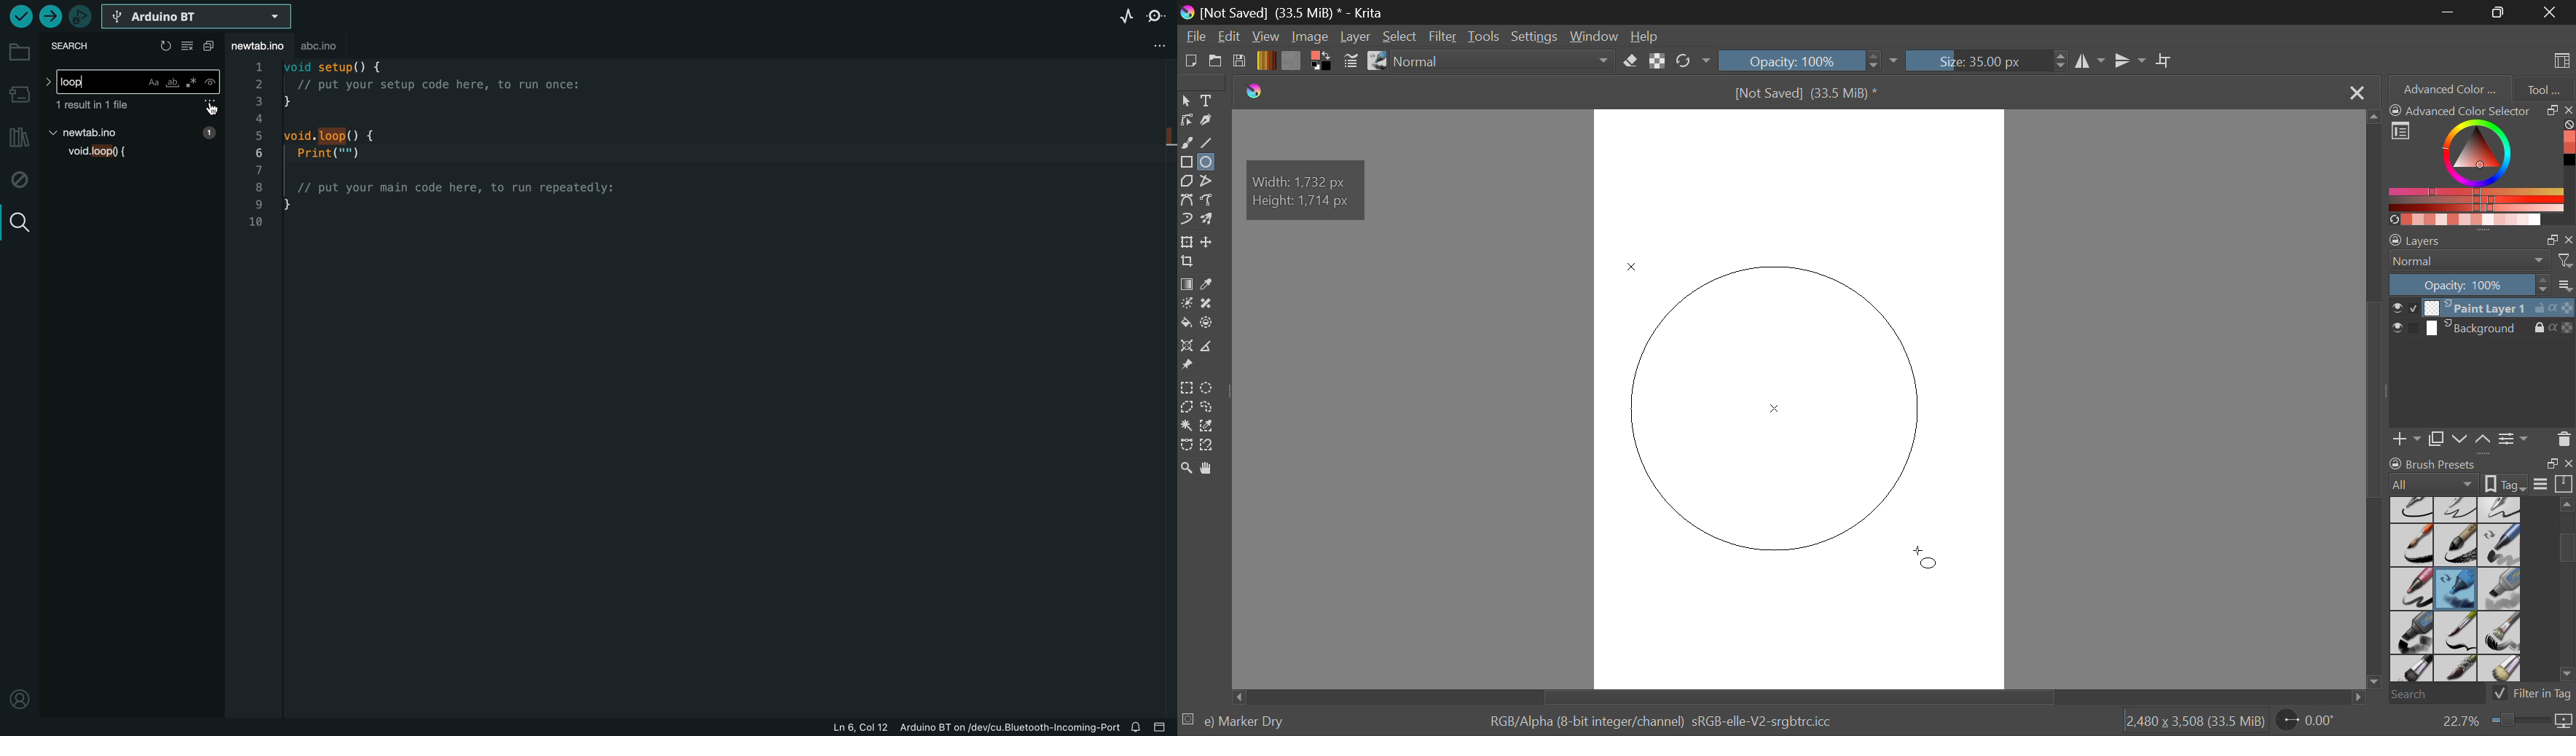 Image resolution: width=2576 pixels, height=756 pixels. Describe the element at coordinates (2564, 439) in the screenshot. I see `Delete` at that location.